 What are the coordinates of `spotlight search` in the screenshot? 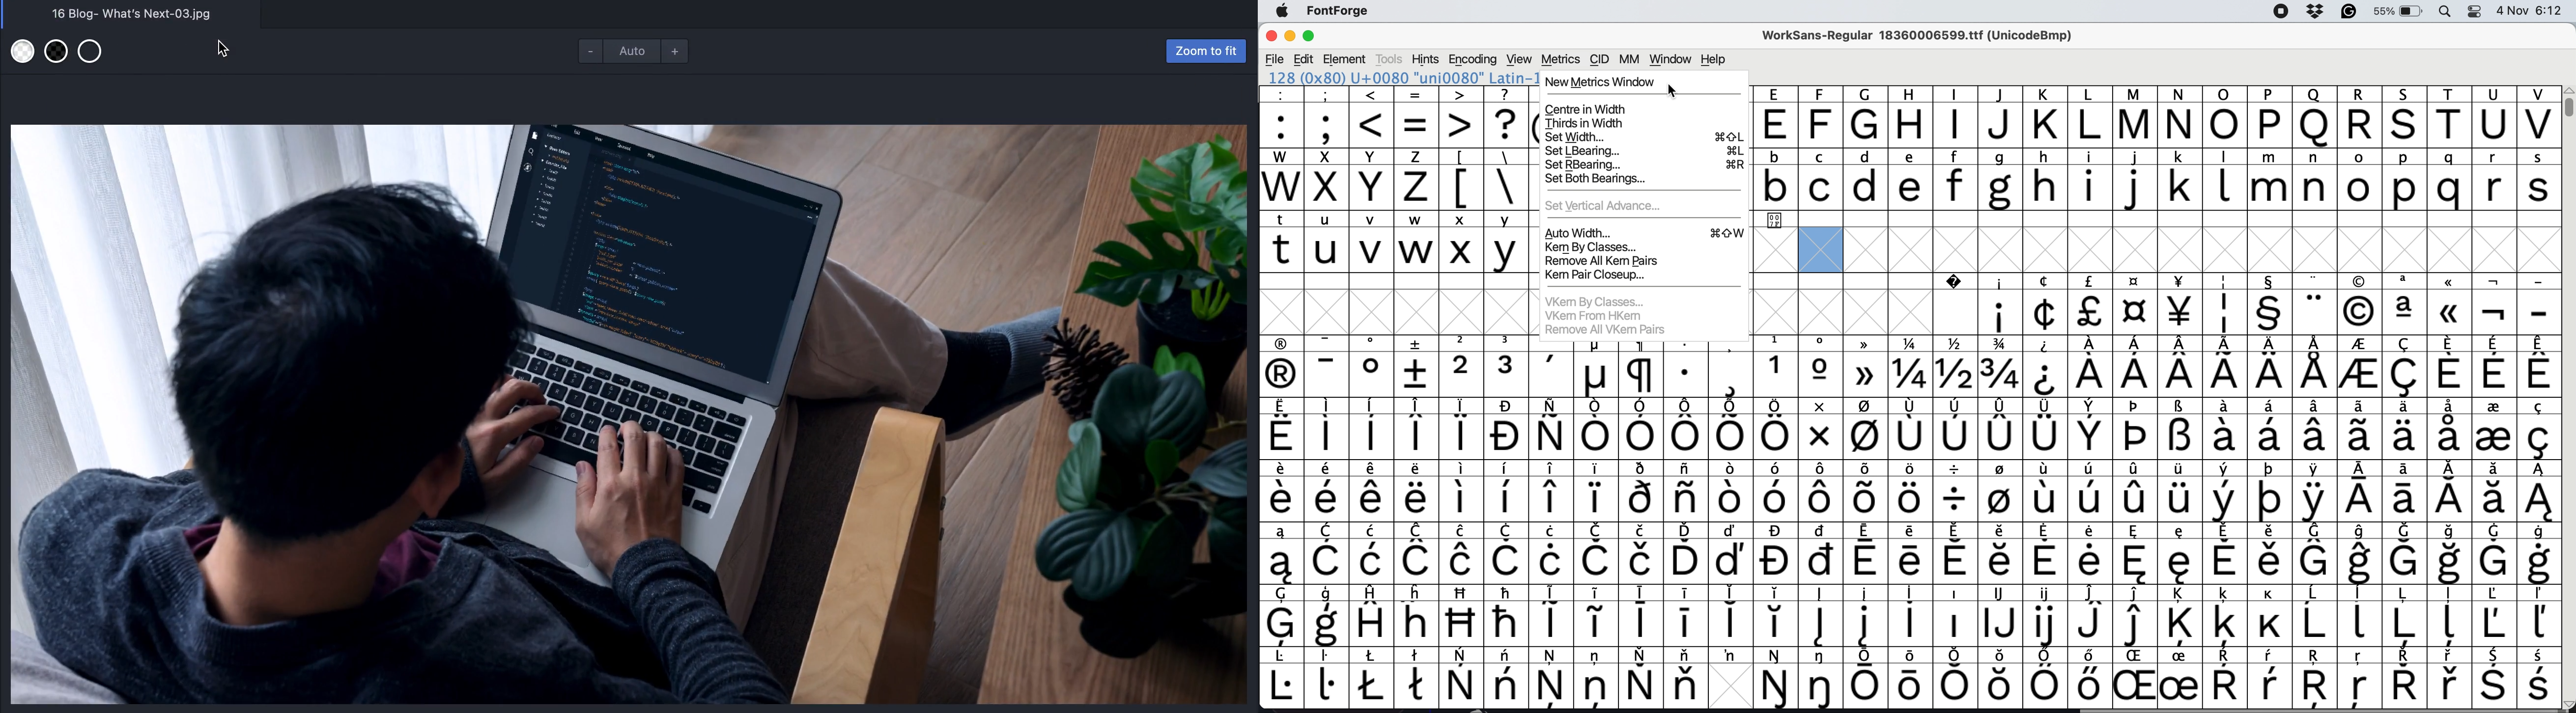 It's located at (2446, 12).